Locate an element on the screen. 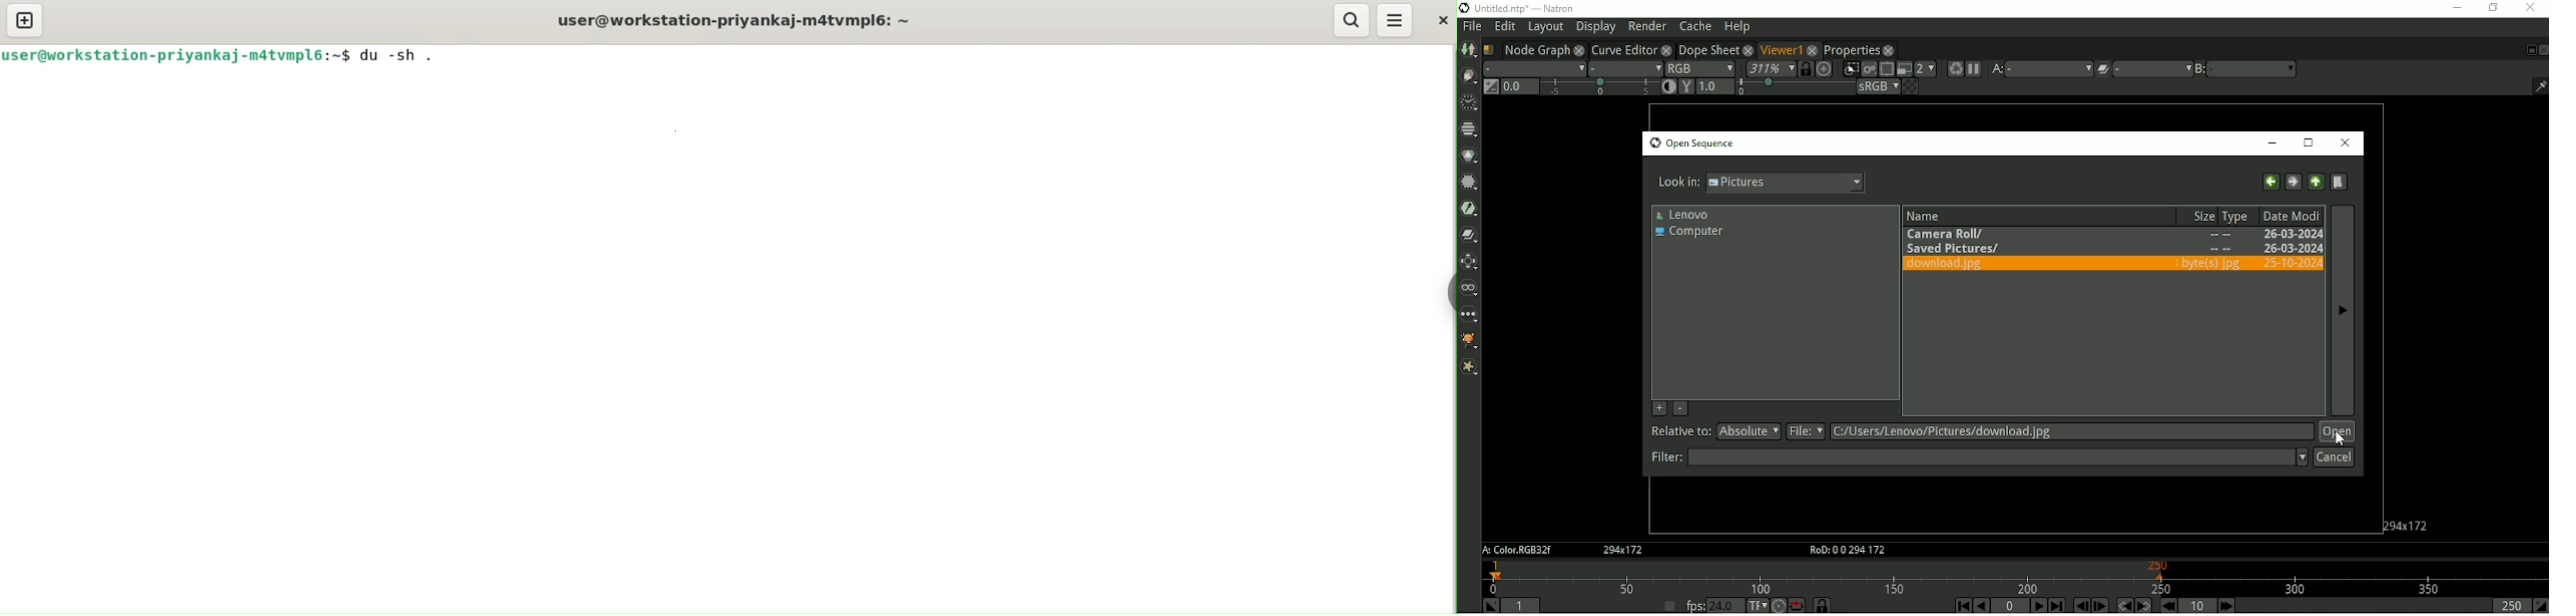  selection bar is located at coordinates (1794, 88).